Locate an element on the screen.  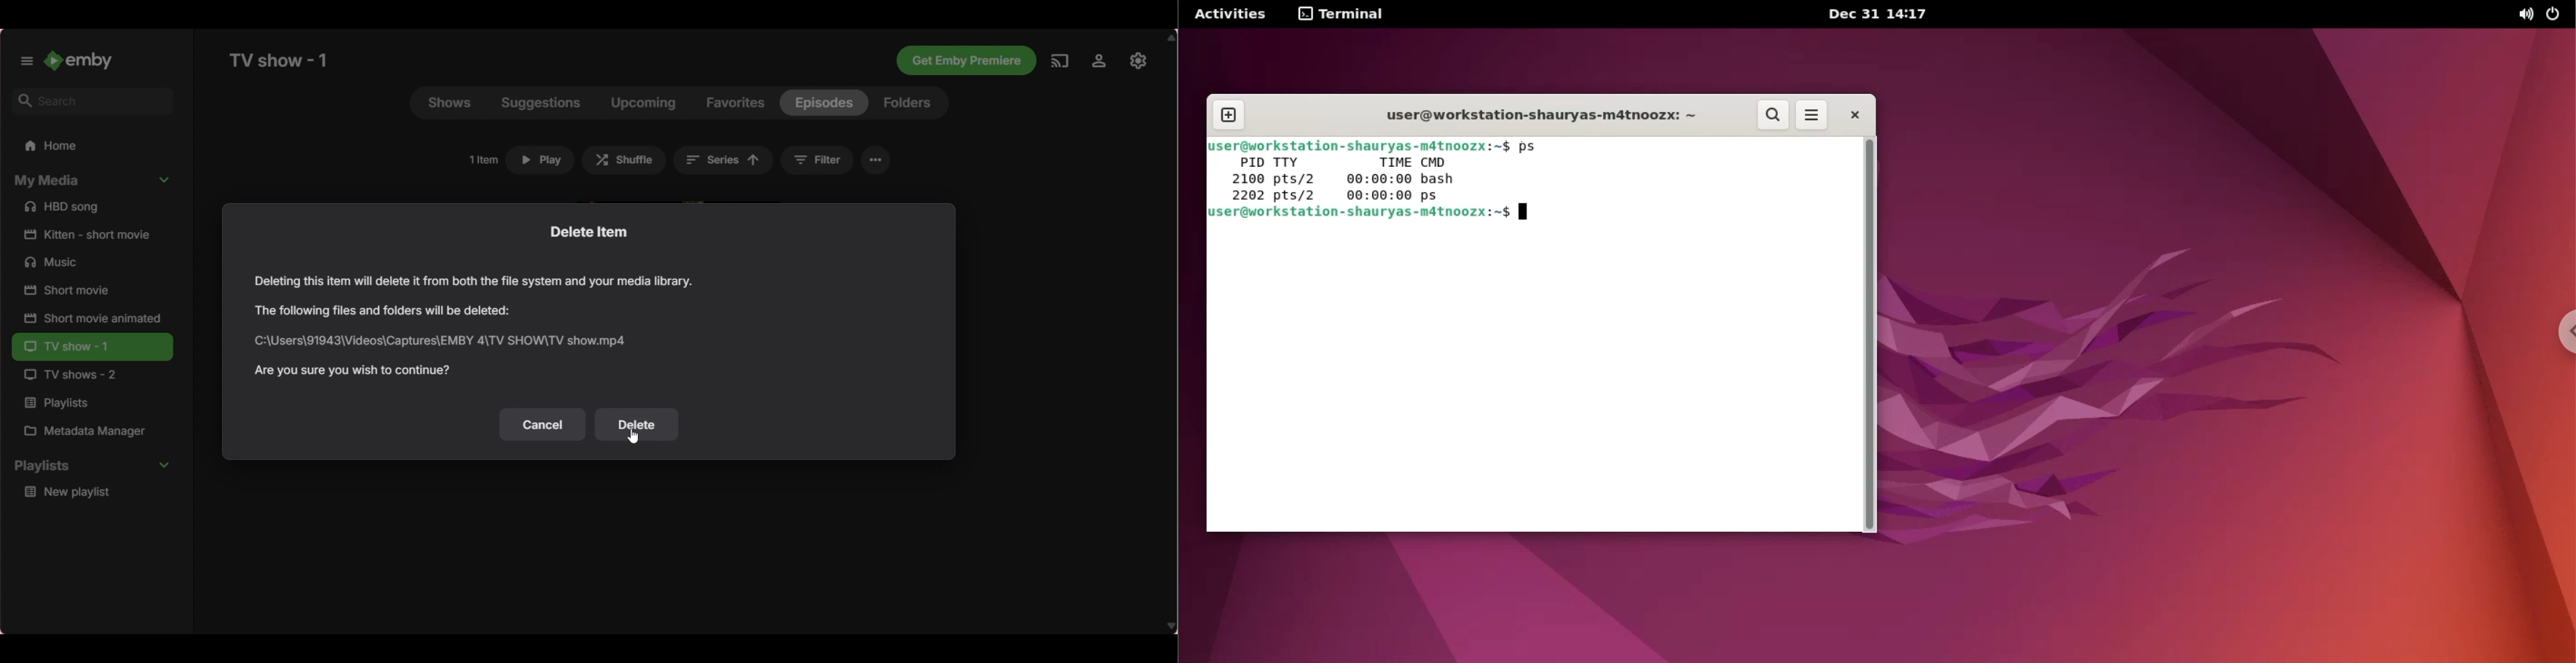
Go to home is located at coordinates (79, 60).